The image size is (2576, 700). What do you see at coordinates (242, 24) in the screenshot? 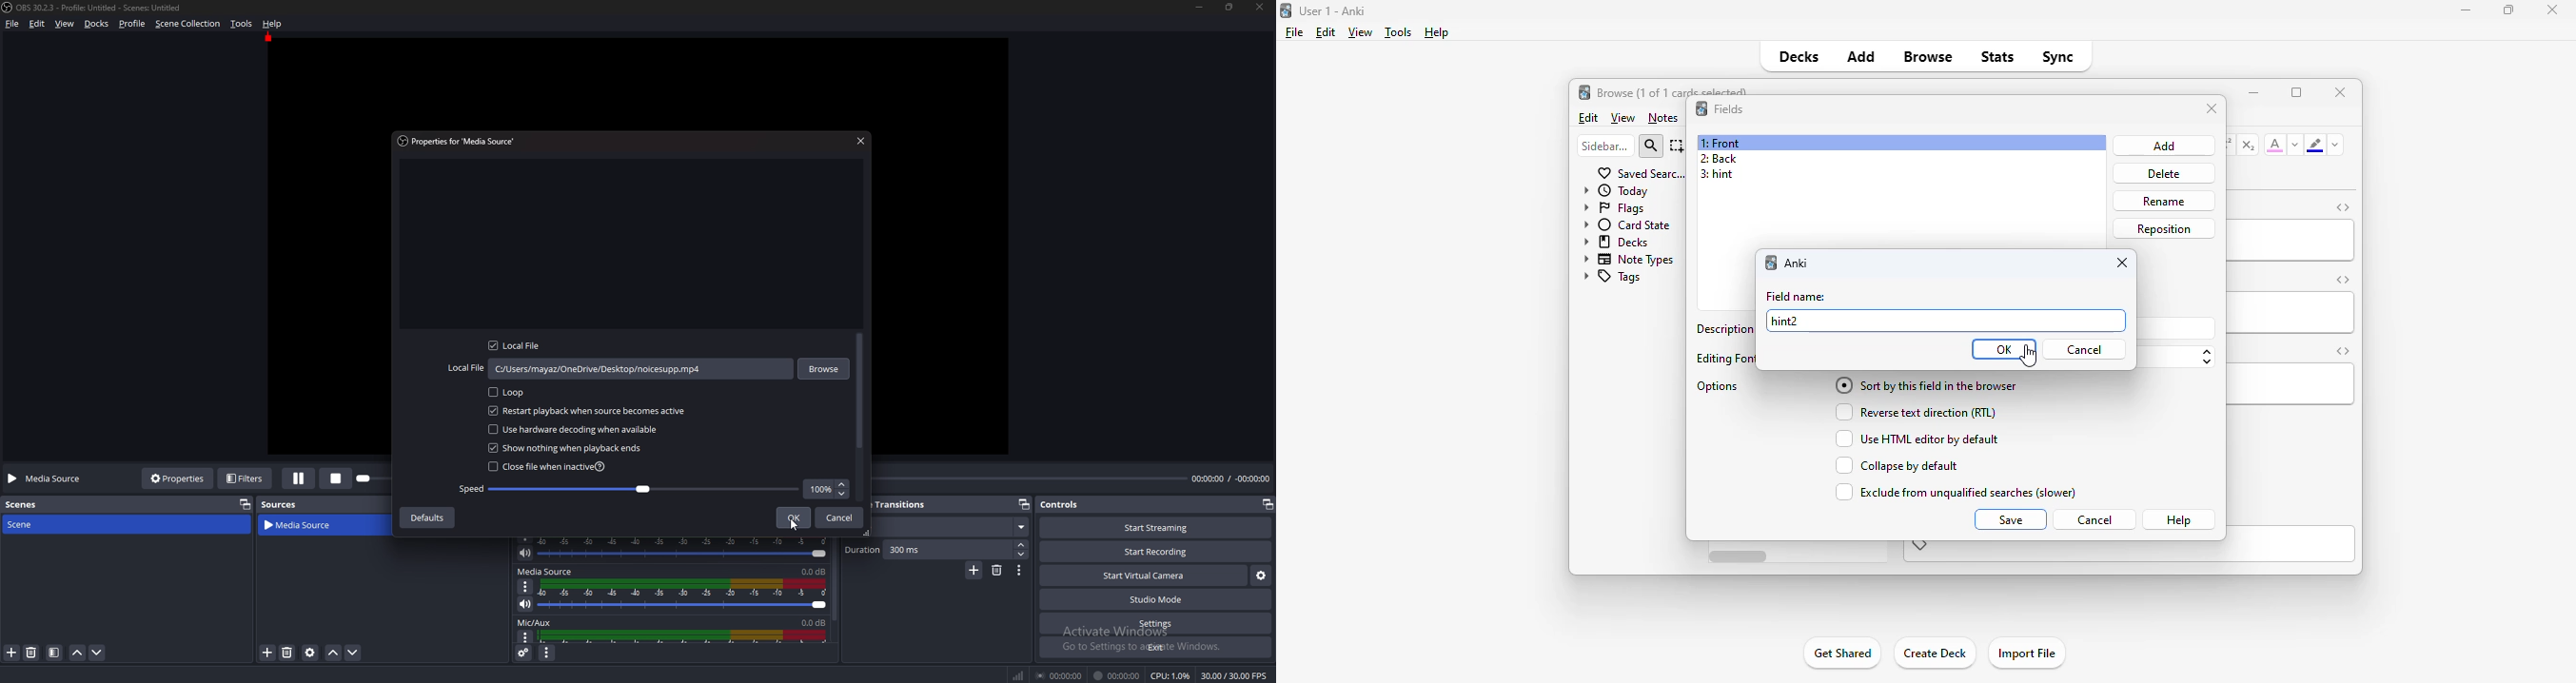
I see `Tools` at bounding box center [242, 24].